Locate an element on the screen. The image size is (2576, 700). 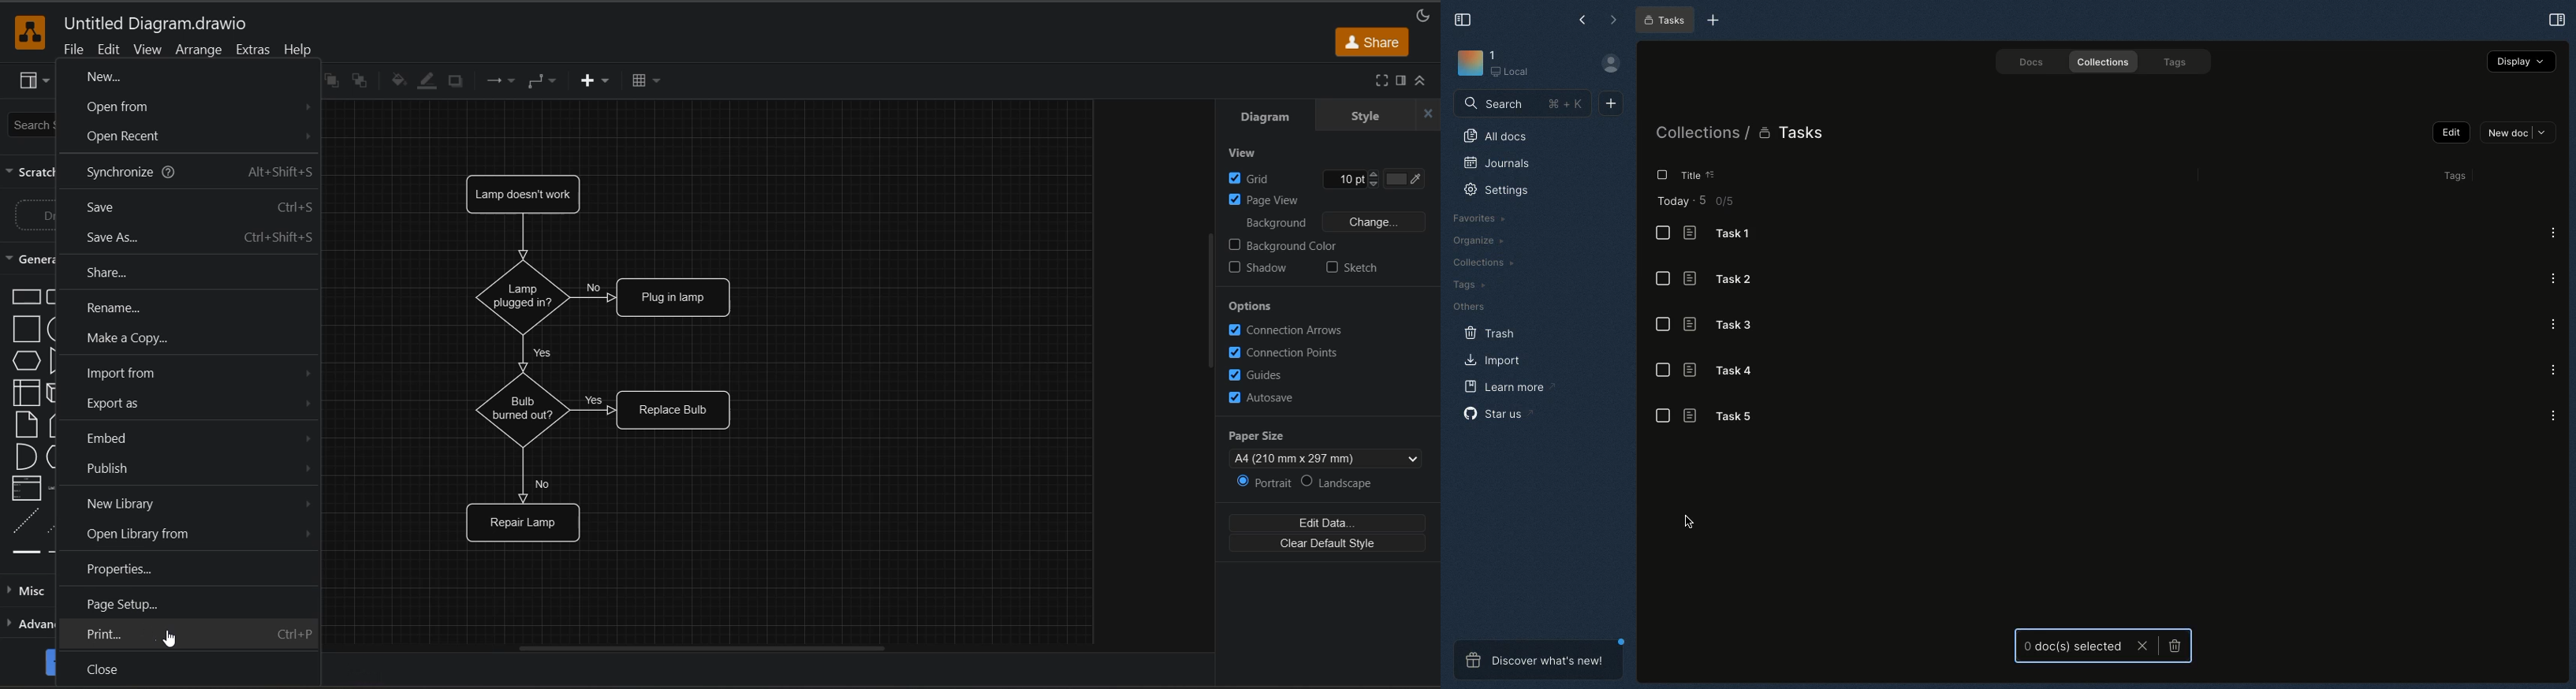
Tasks is located at coordinates (1665, 20).